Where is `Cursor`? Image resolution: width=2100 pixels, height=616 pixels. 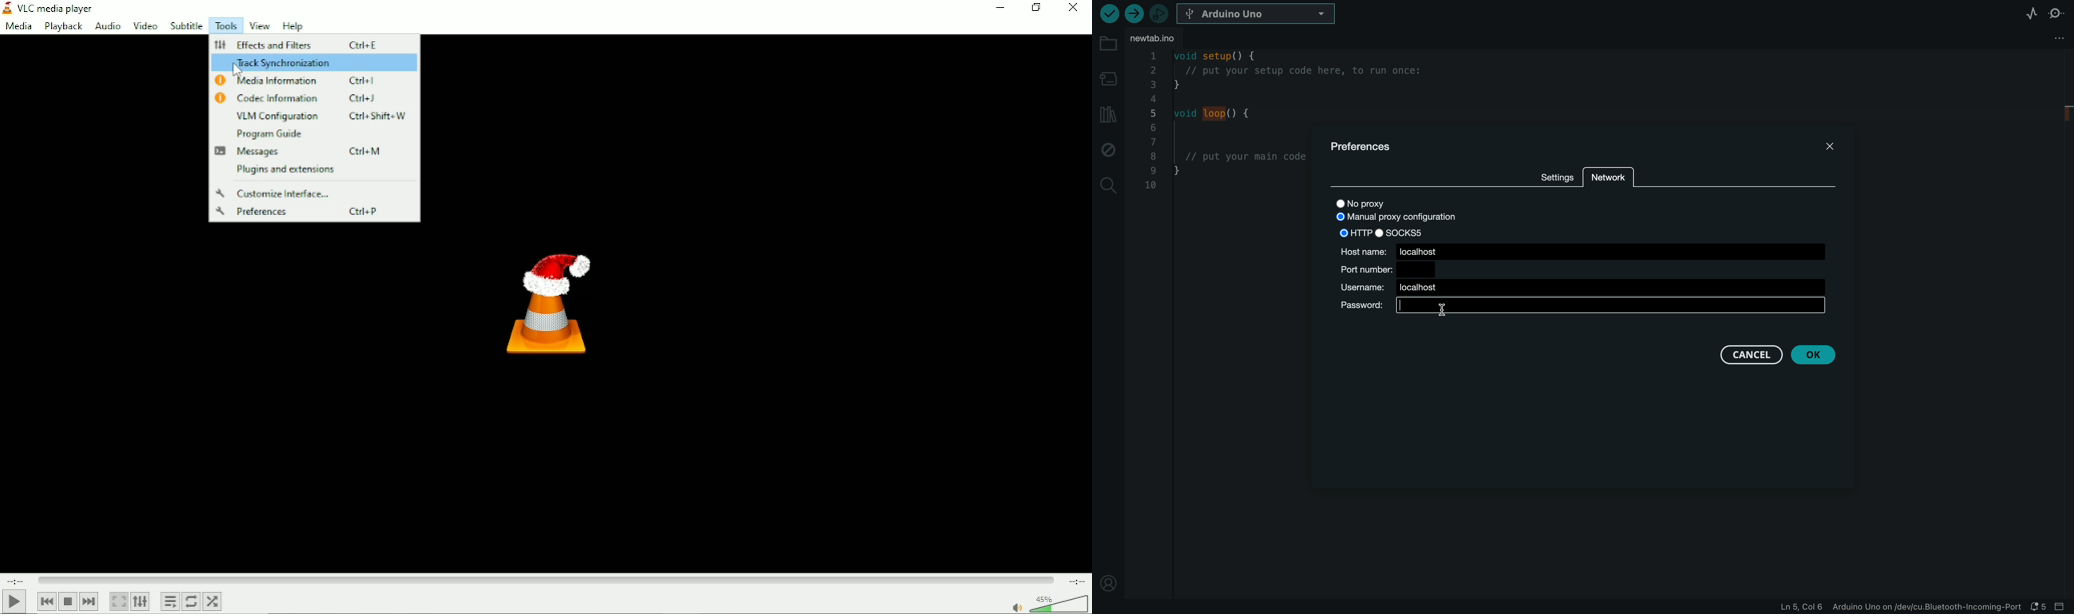
Cursor is located at coordinates (237, 71).